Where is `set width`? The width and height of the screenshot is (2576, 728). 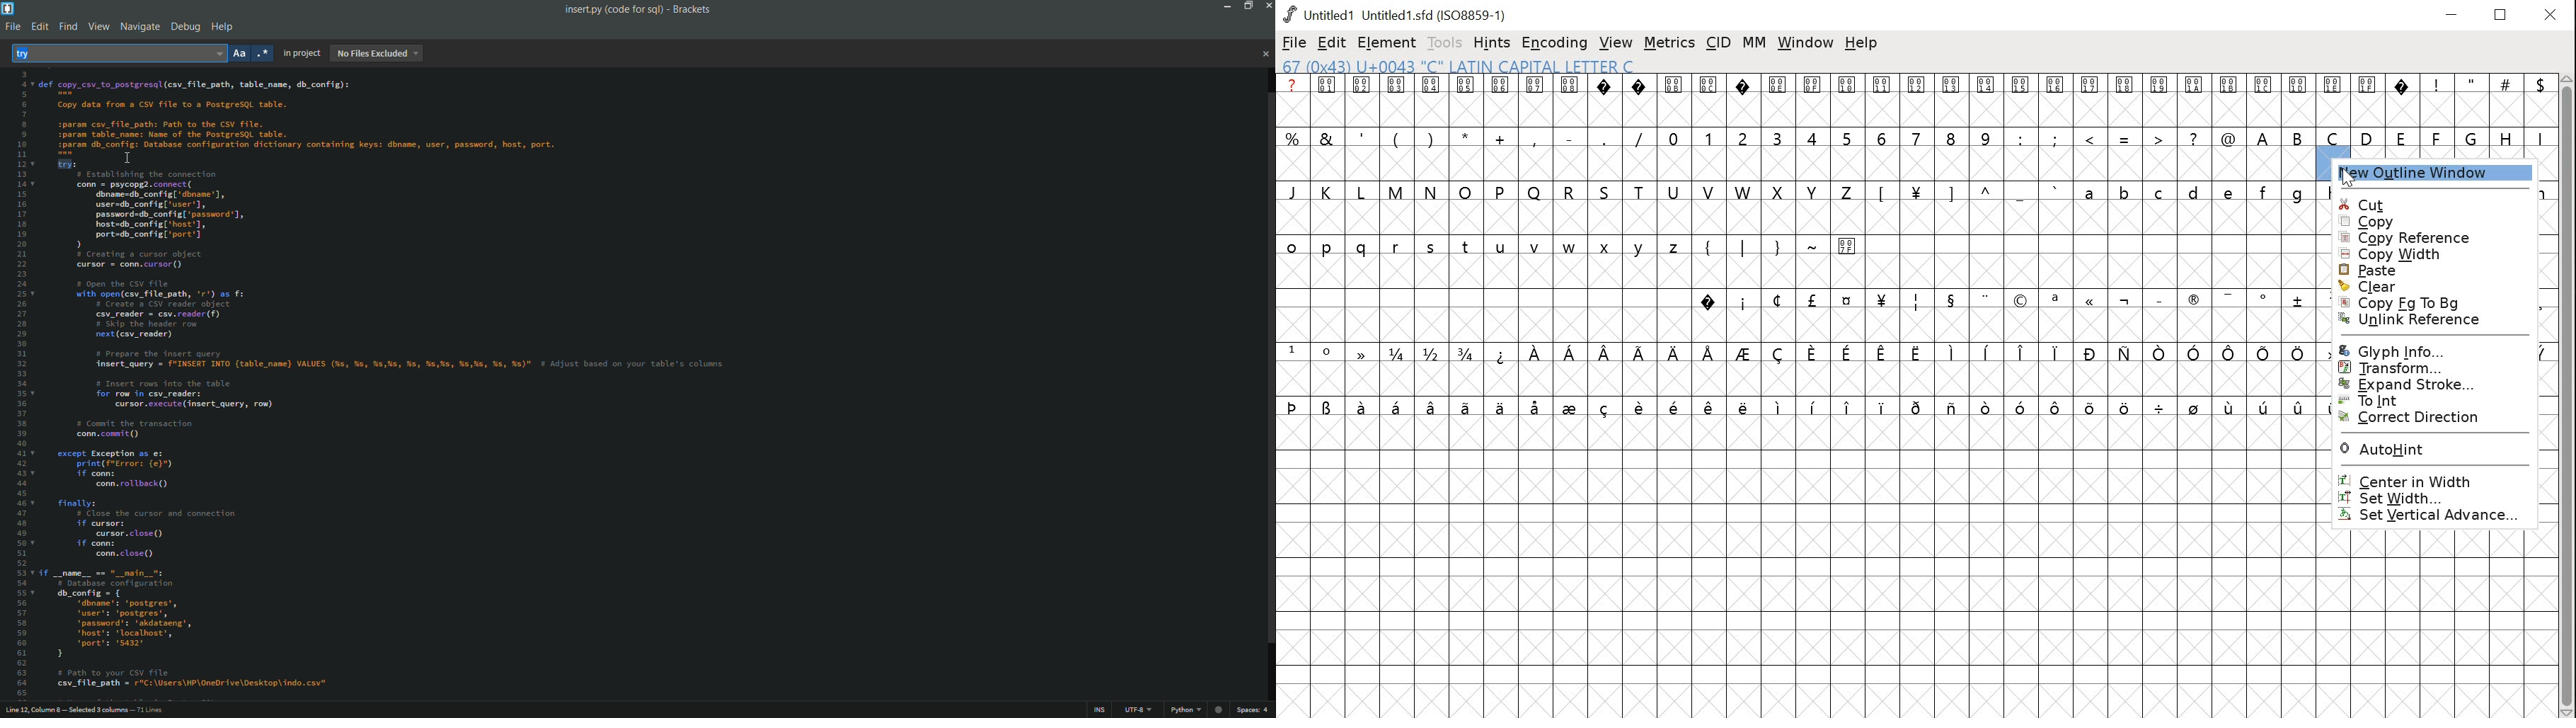 set width is located at coordinates (2443, 499).